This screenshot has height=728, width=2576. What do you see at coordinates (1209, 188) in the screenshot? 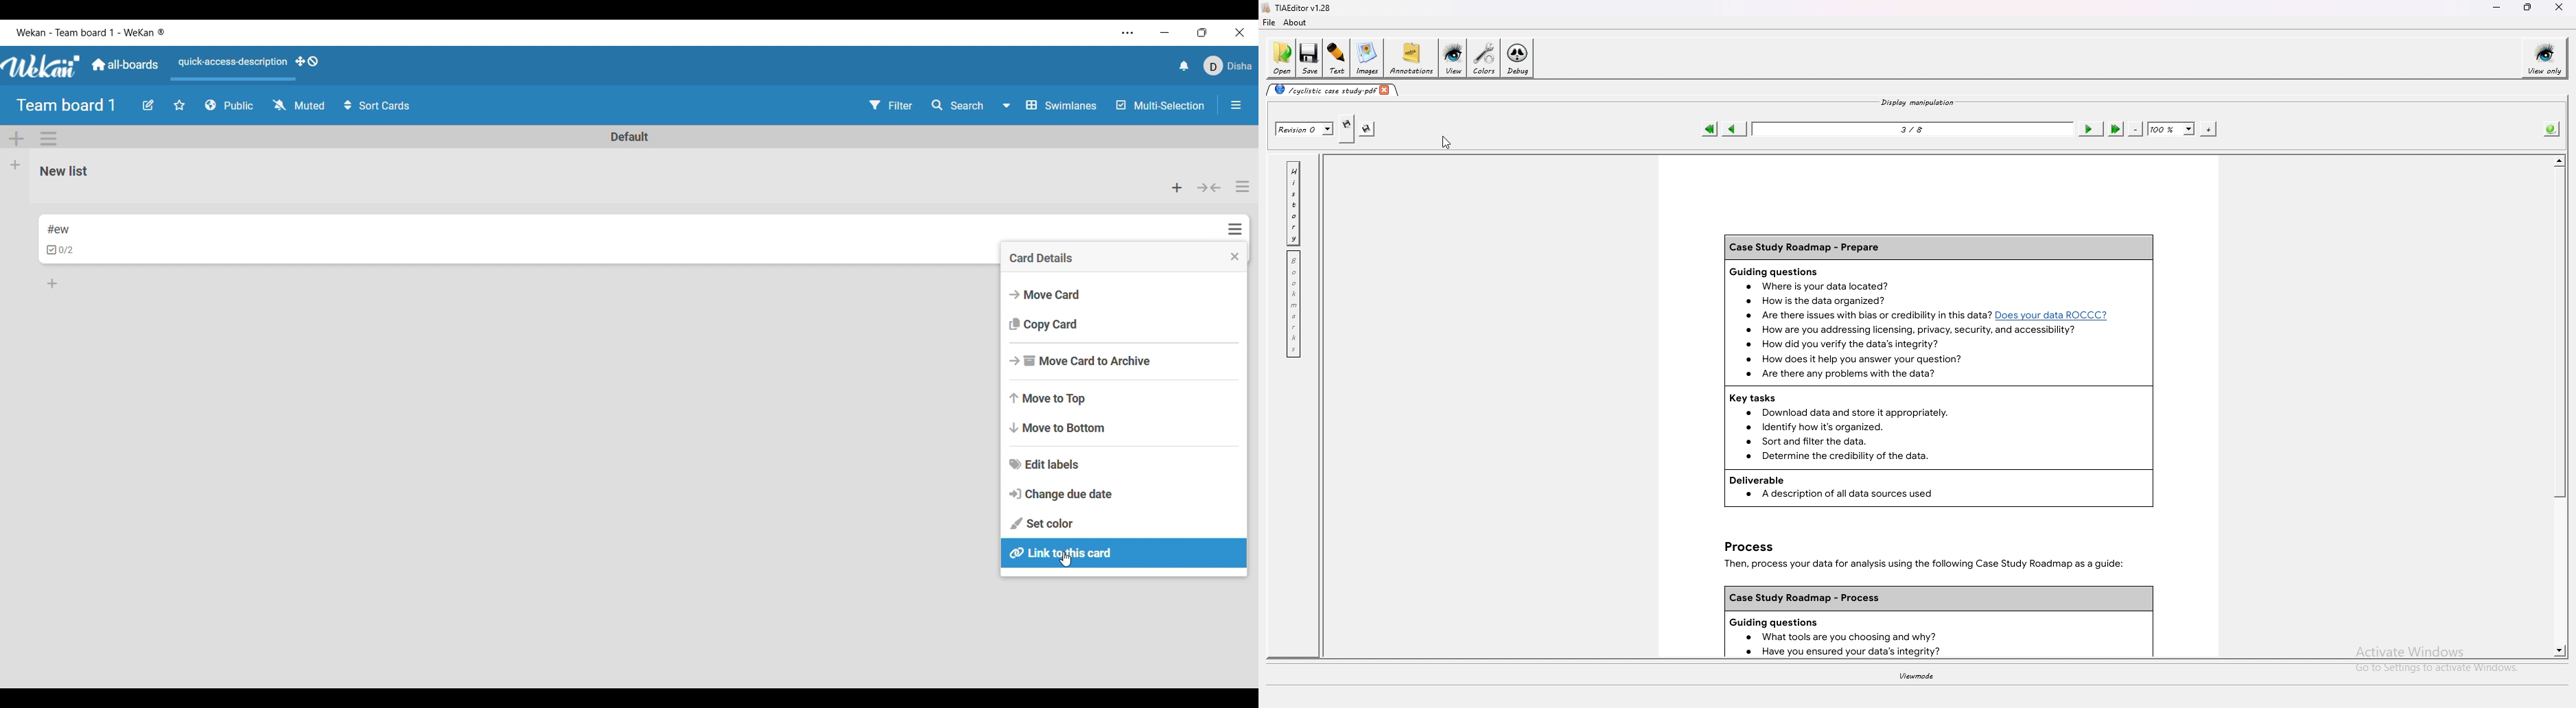
I see `Collapse` at bounding box center [1209, 188].